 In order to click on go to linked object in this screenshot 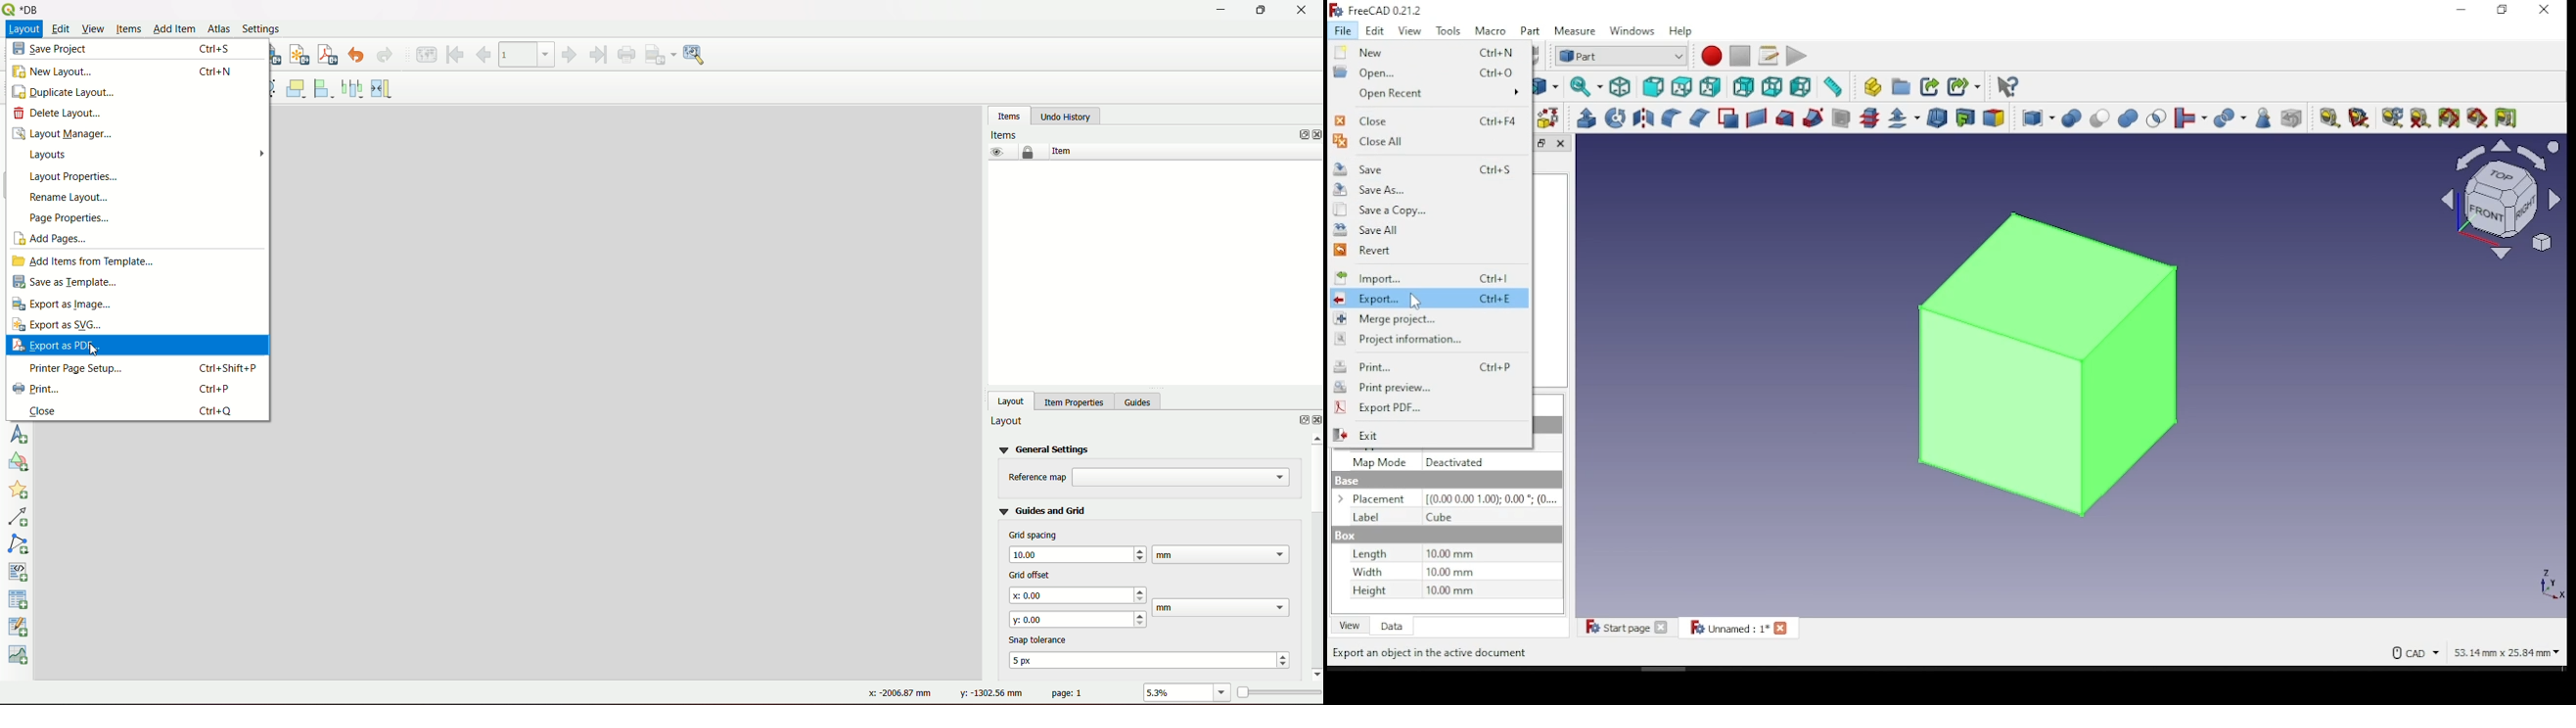, I will do `click(1541, 86)`.